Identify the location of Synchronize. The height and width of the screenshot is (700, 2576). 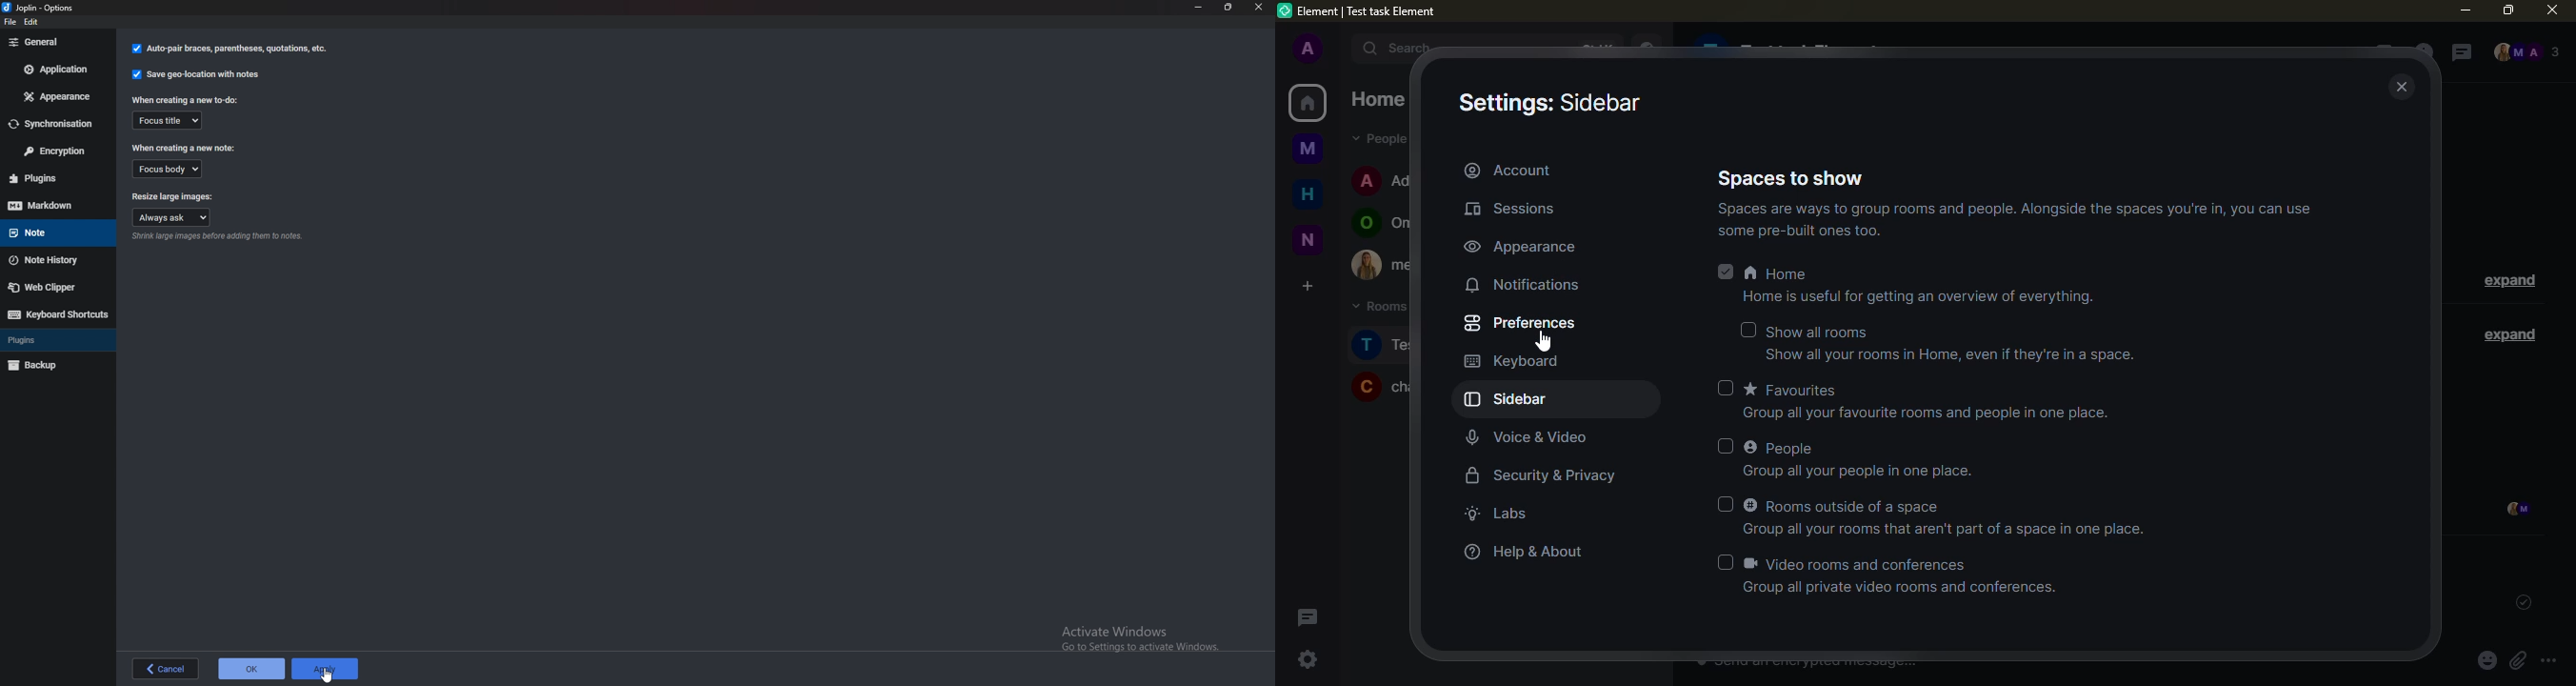
(54, 124).